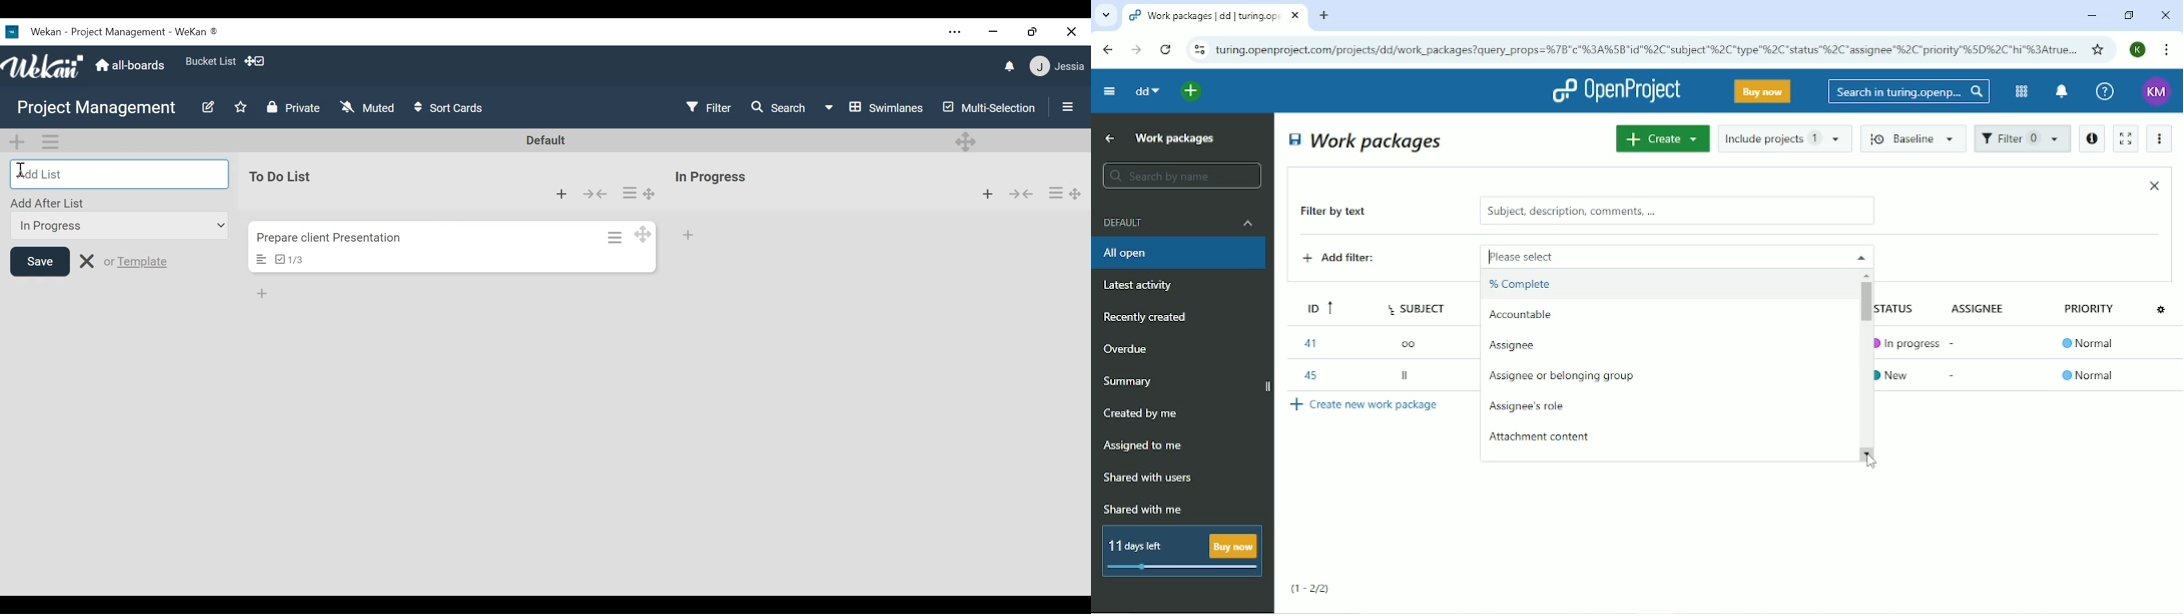 Image resolution: width=2184 pixels, height=616 pixels. I want to click on New tab, so click(1324, 16).